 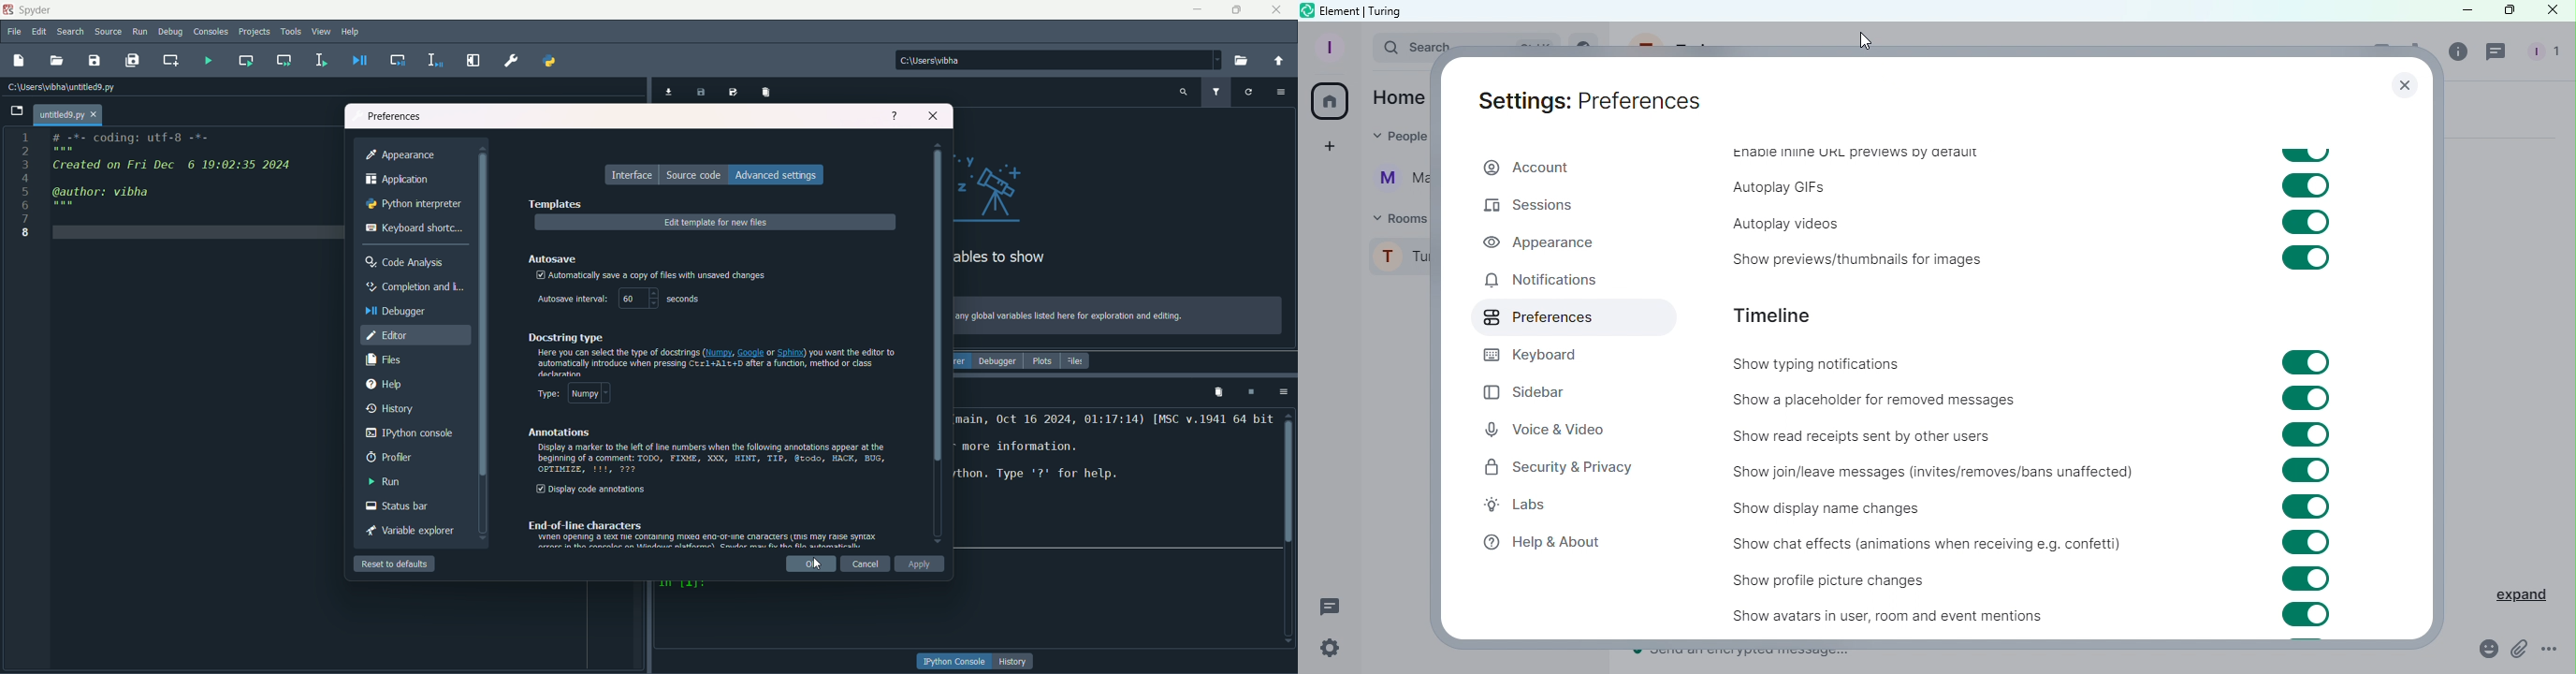 I want to click on keyboard shortcut, so click(x=415, y=227).